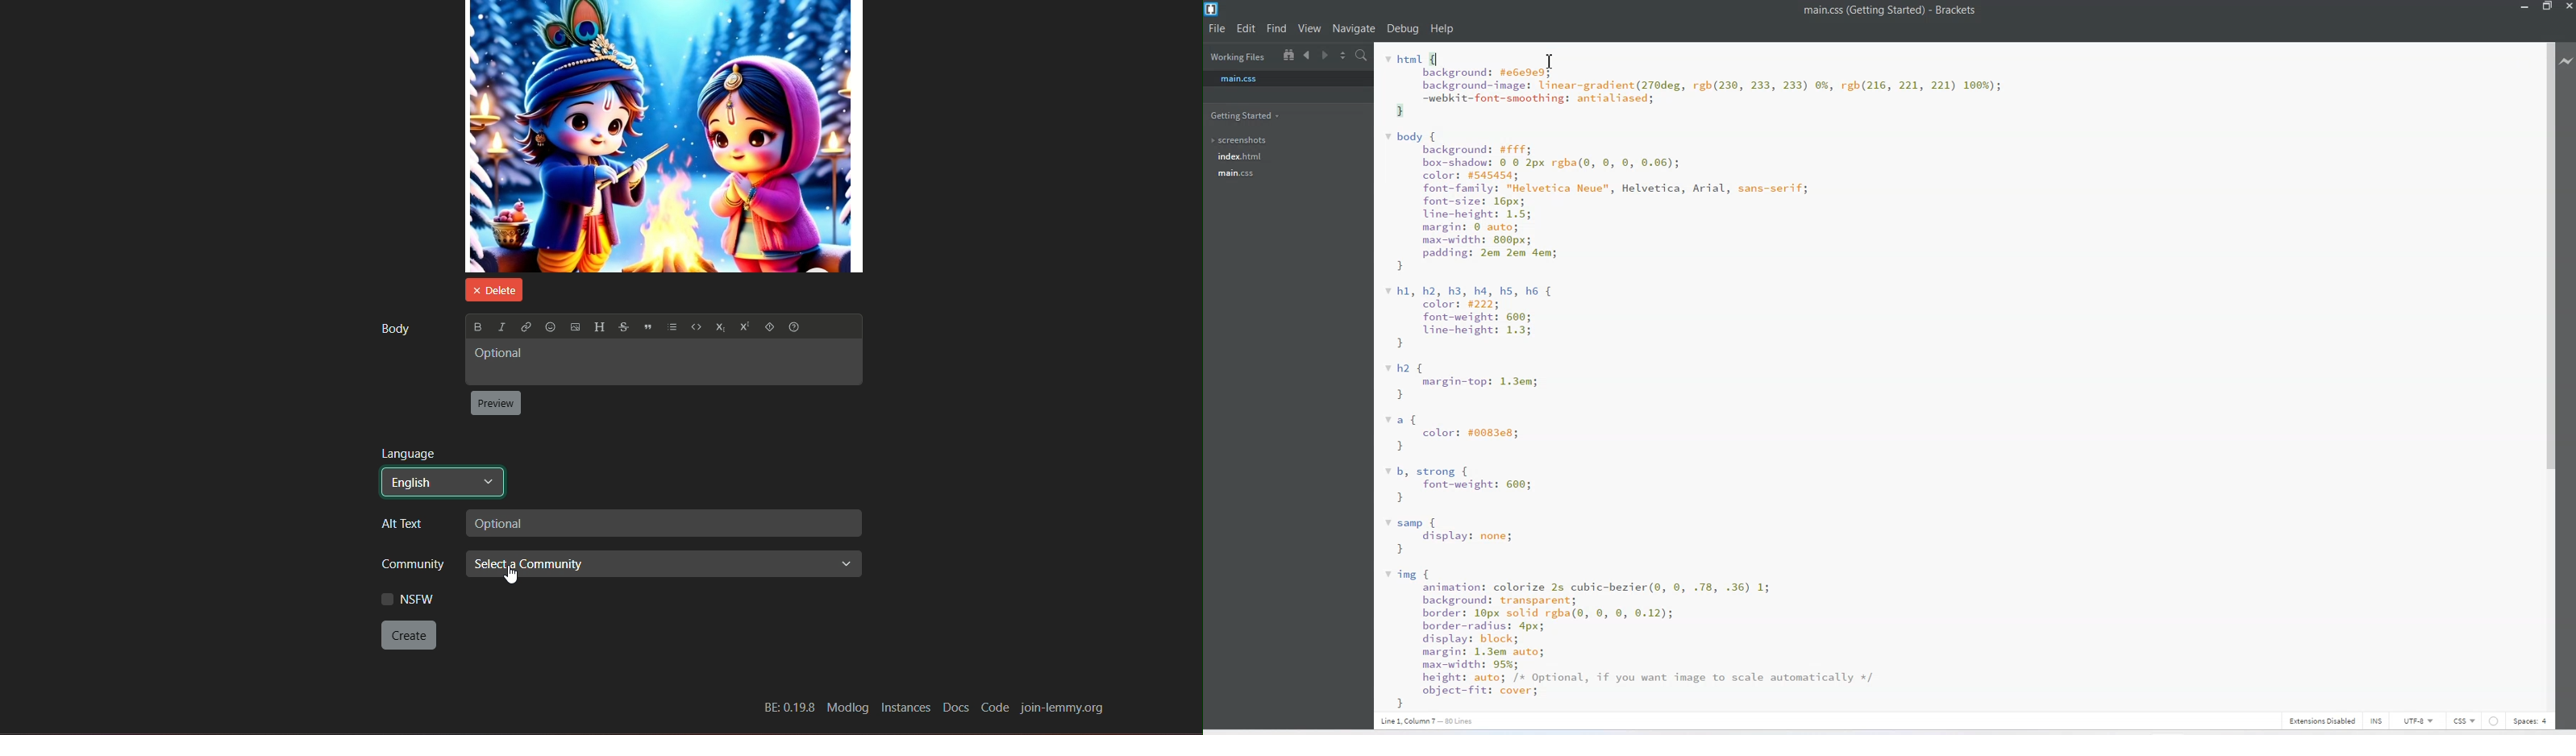 Image resolution: width=2576 pixels, height=756 pixels. Describe the element at coordinates (409, 453) in the screenshot. I see `language` at that location.